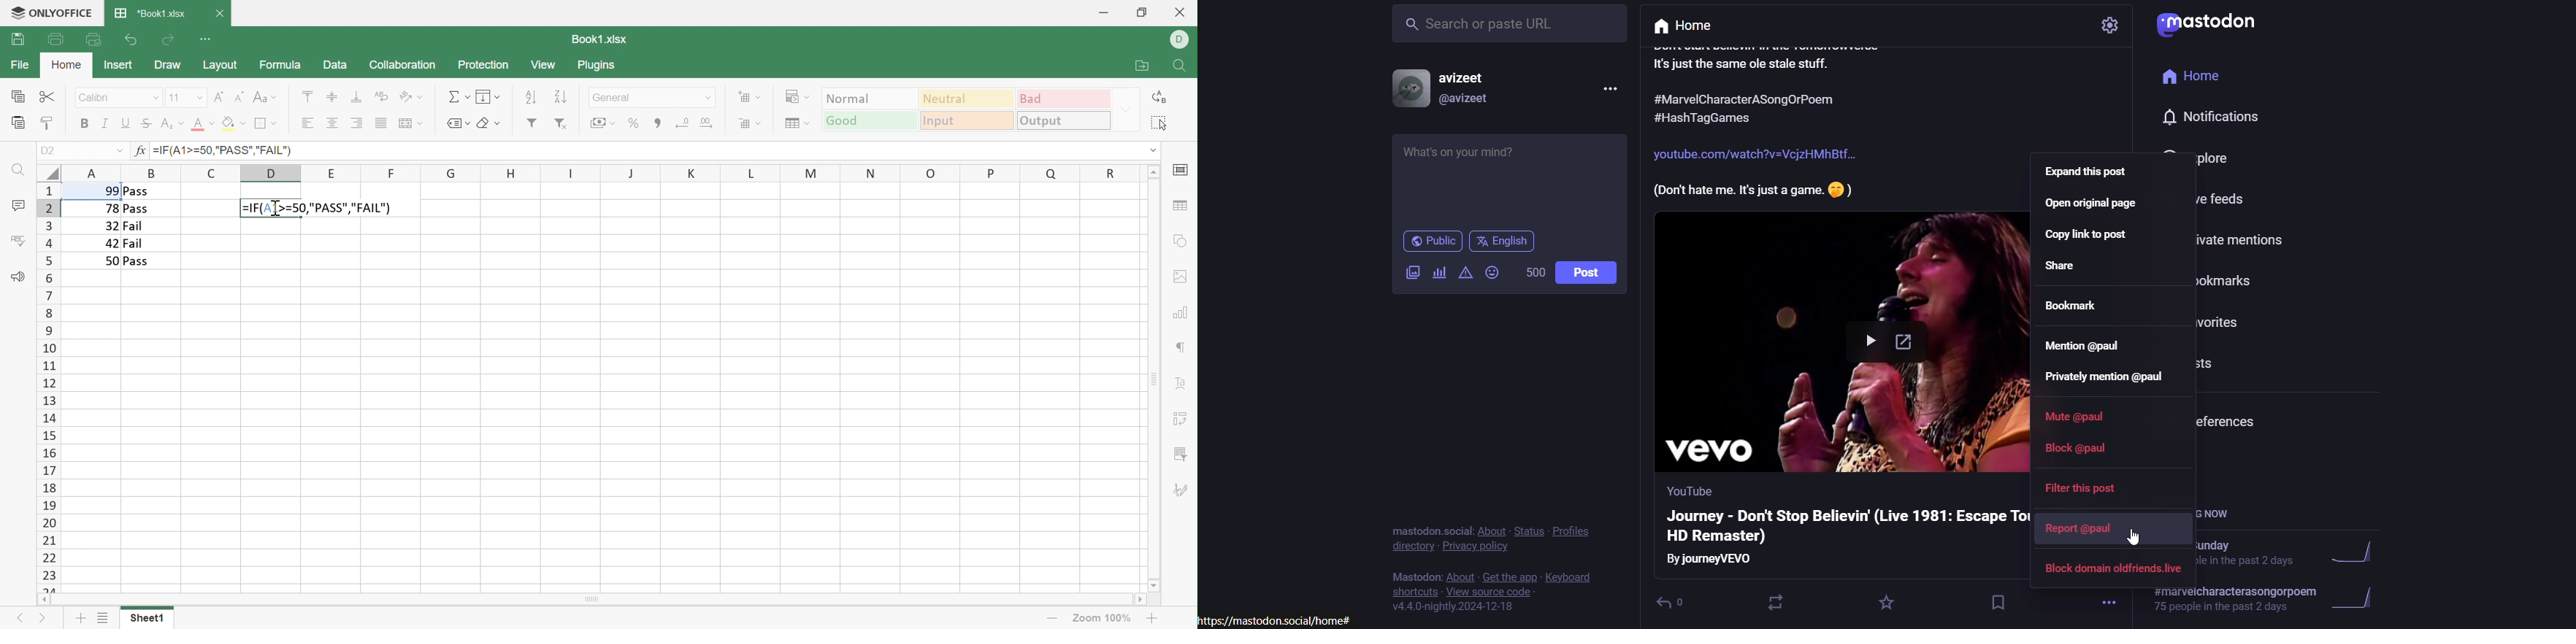 This screenshot has width=2576, height=644. What do you see at coordinates (1590, 274) in the screenshot?
I see `post` at bounding box center [1590, 274].